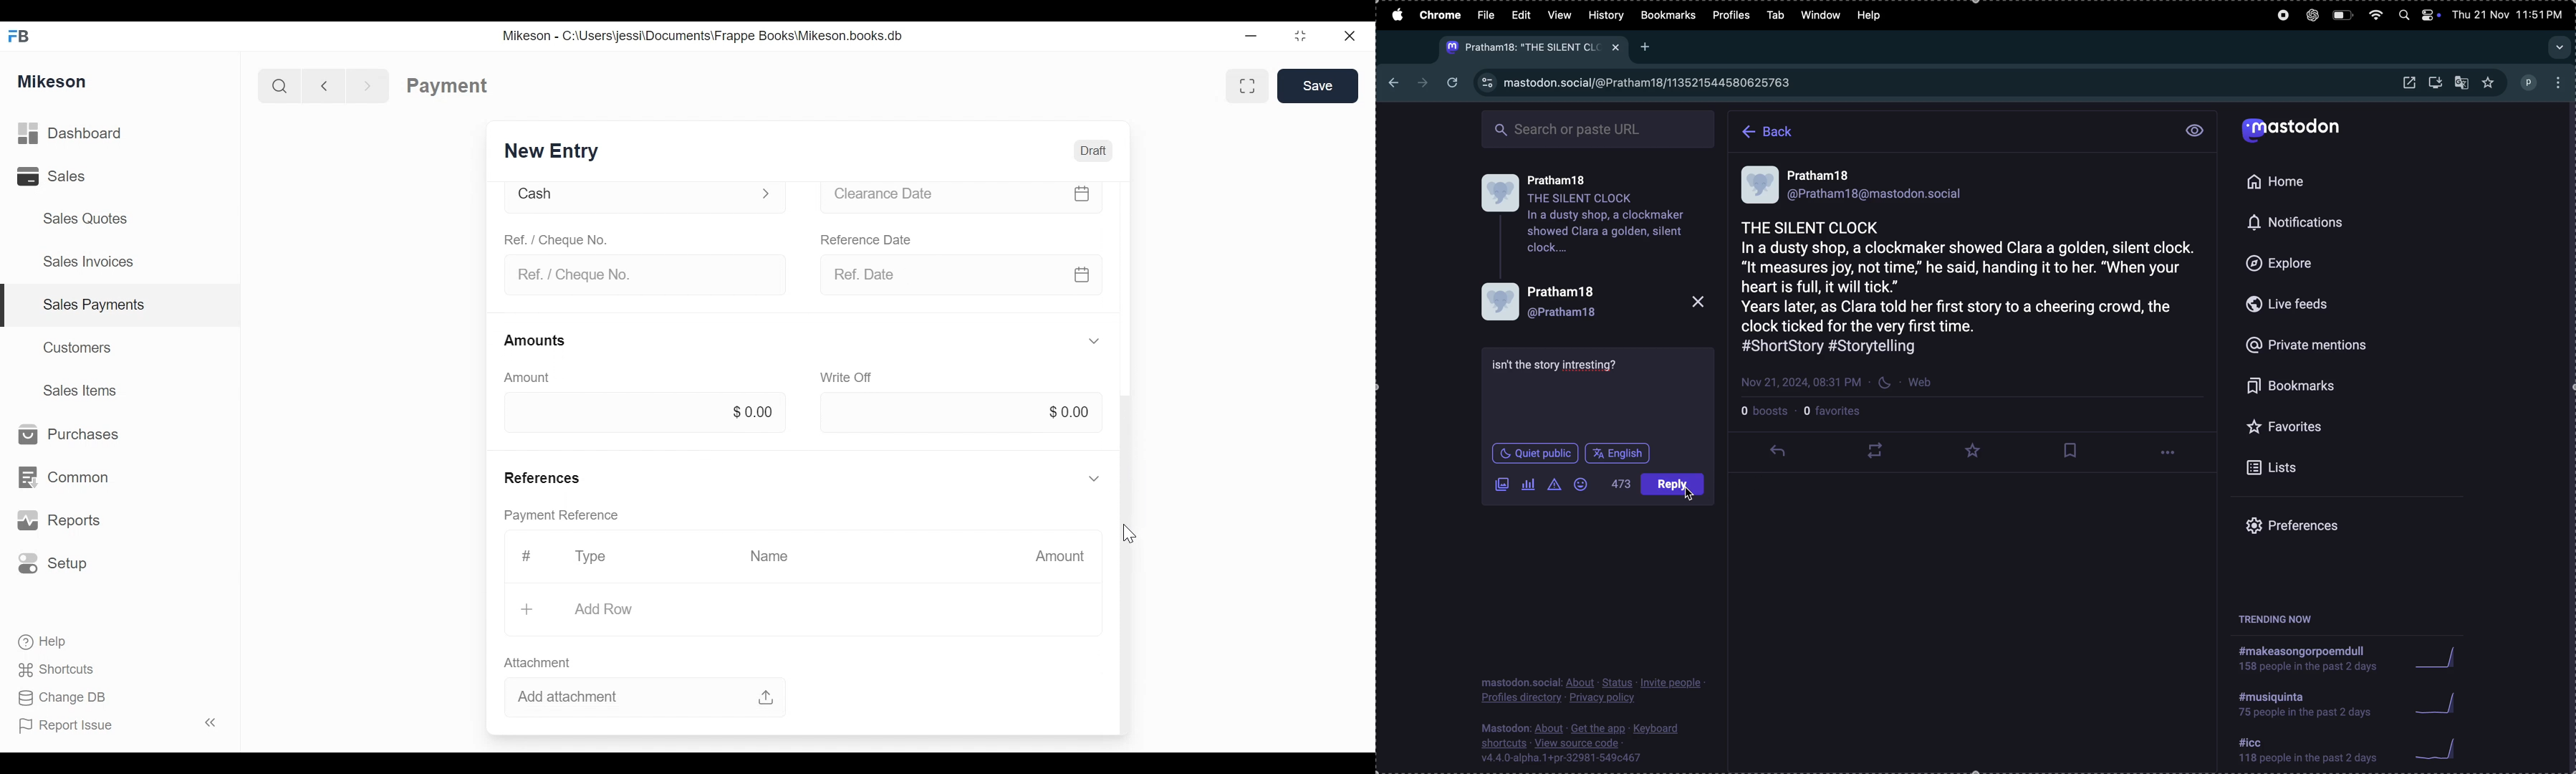 This screenshot has width=2576, height=784. What do you see at coordinates (66, 698) in the screenshot?
I see `Change DB` at bounding box center [66, 698].